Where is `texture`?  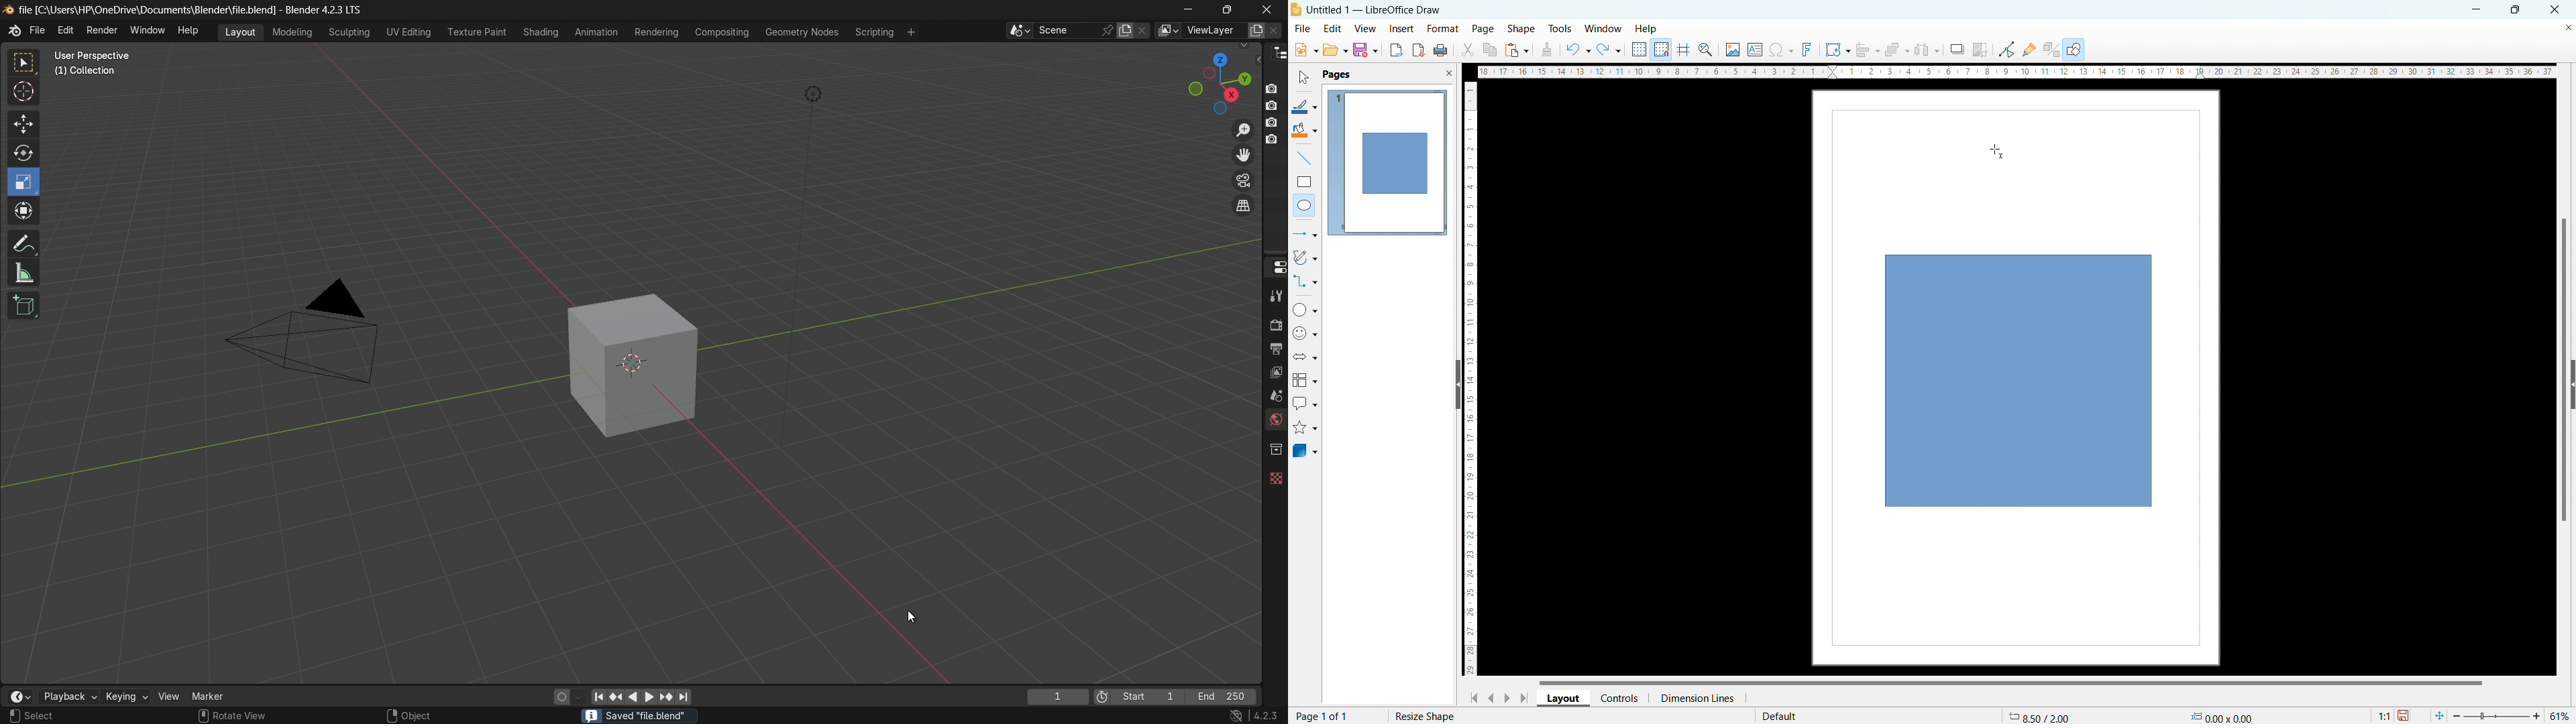 texture is located at coordinates (1275, 475).